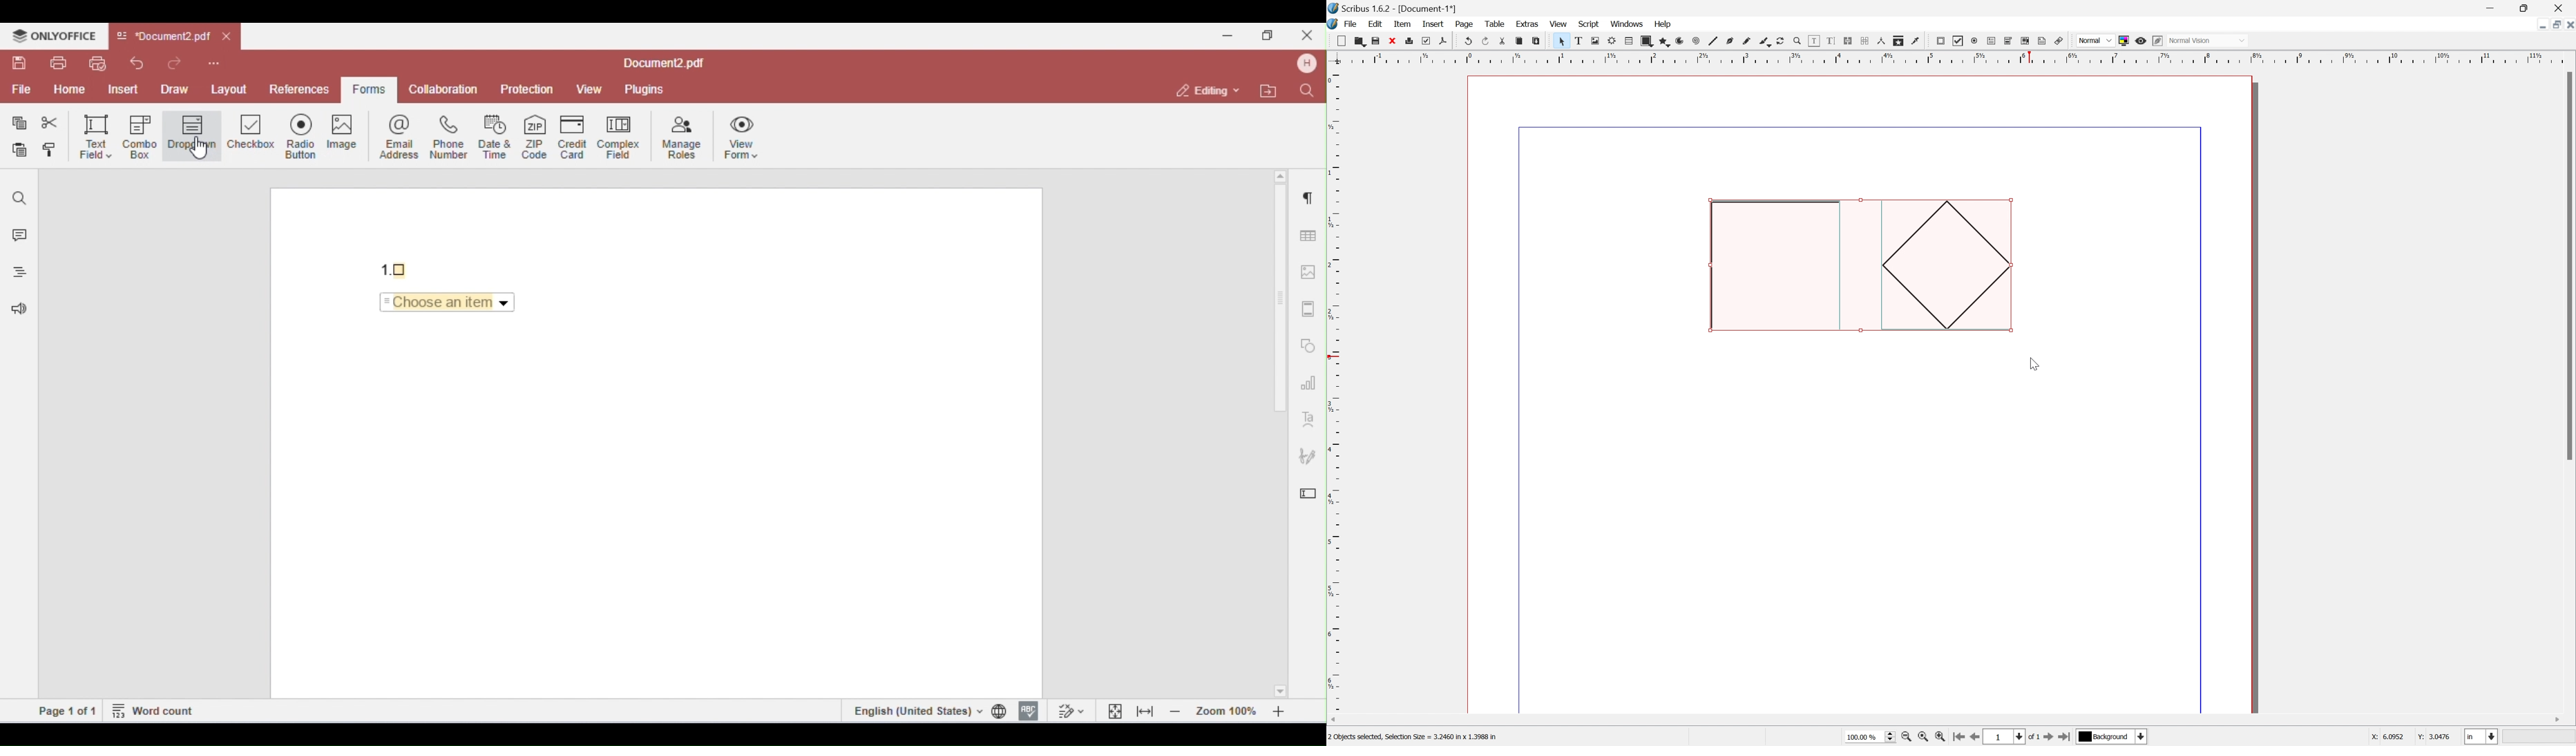  What do you see at coordinates (1728, 41) in the screenshot?
I see `bezier curve` at bounding box center [1728, 41].